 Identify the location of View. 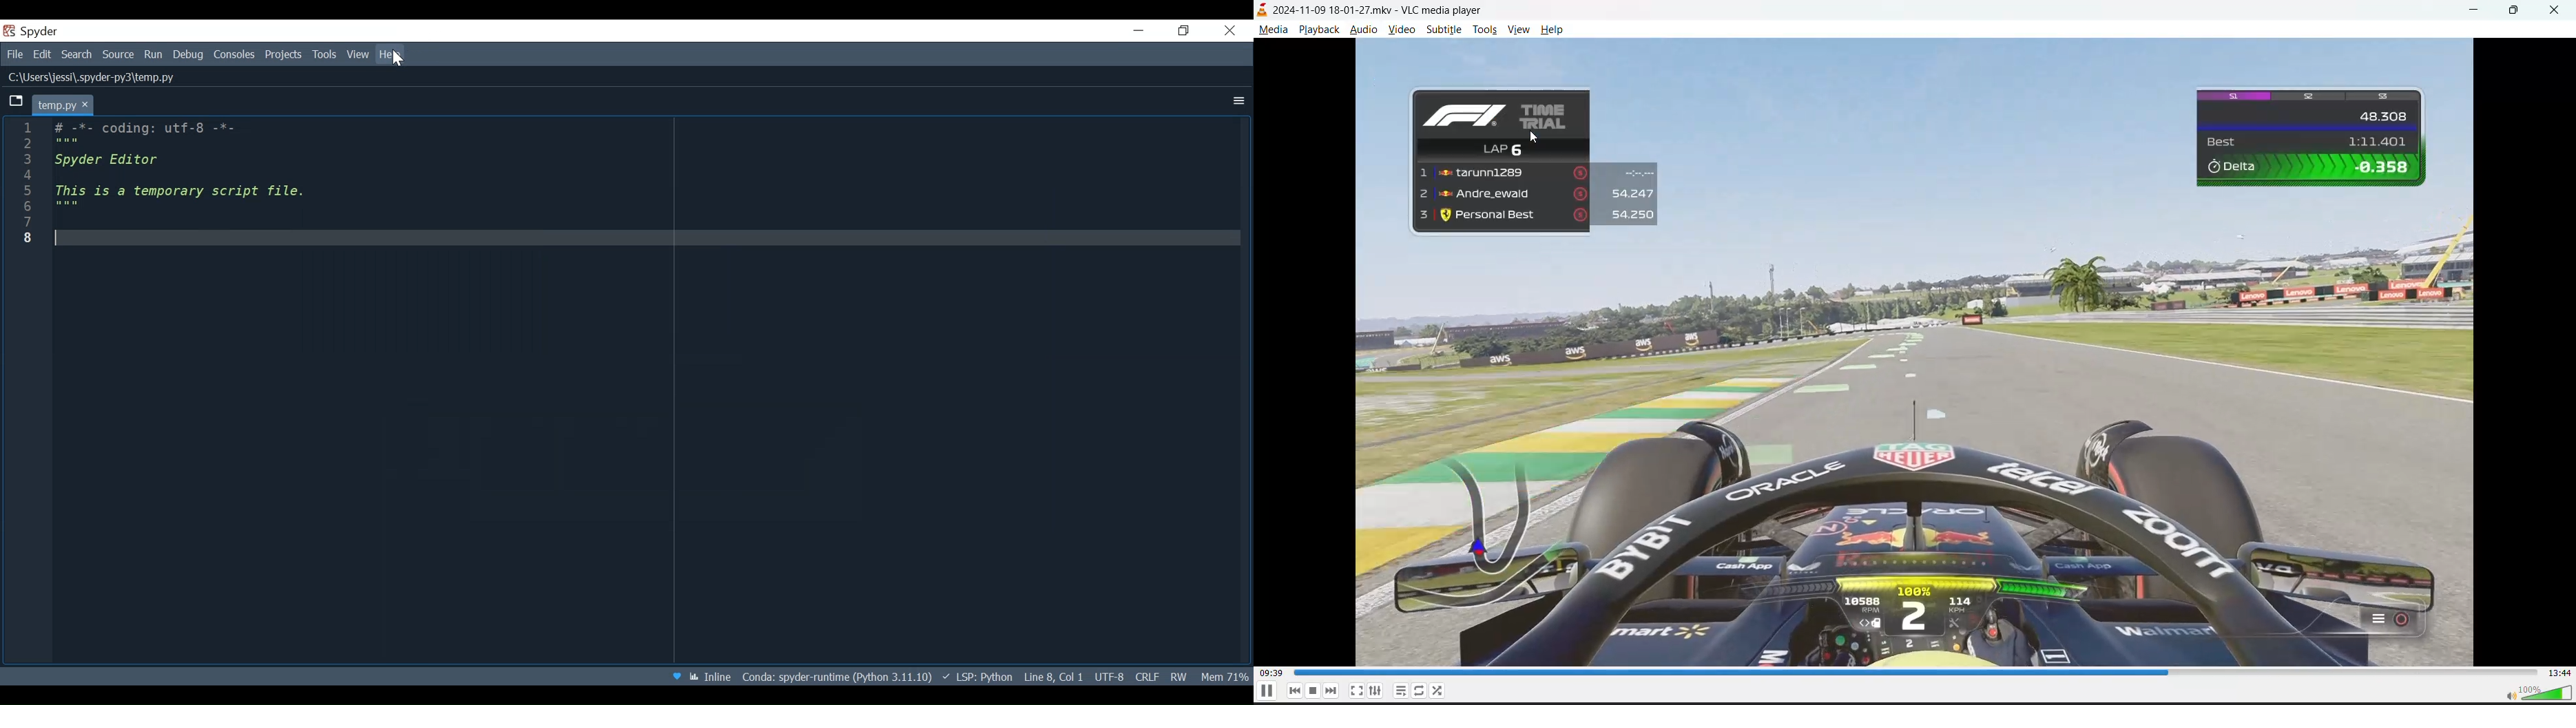
(358, 55).